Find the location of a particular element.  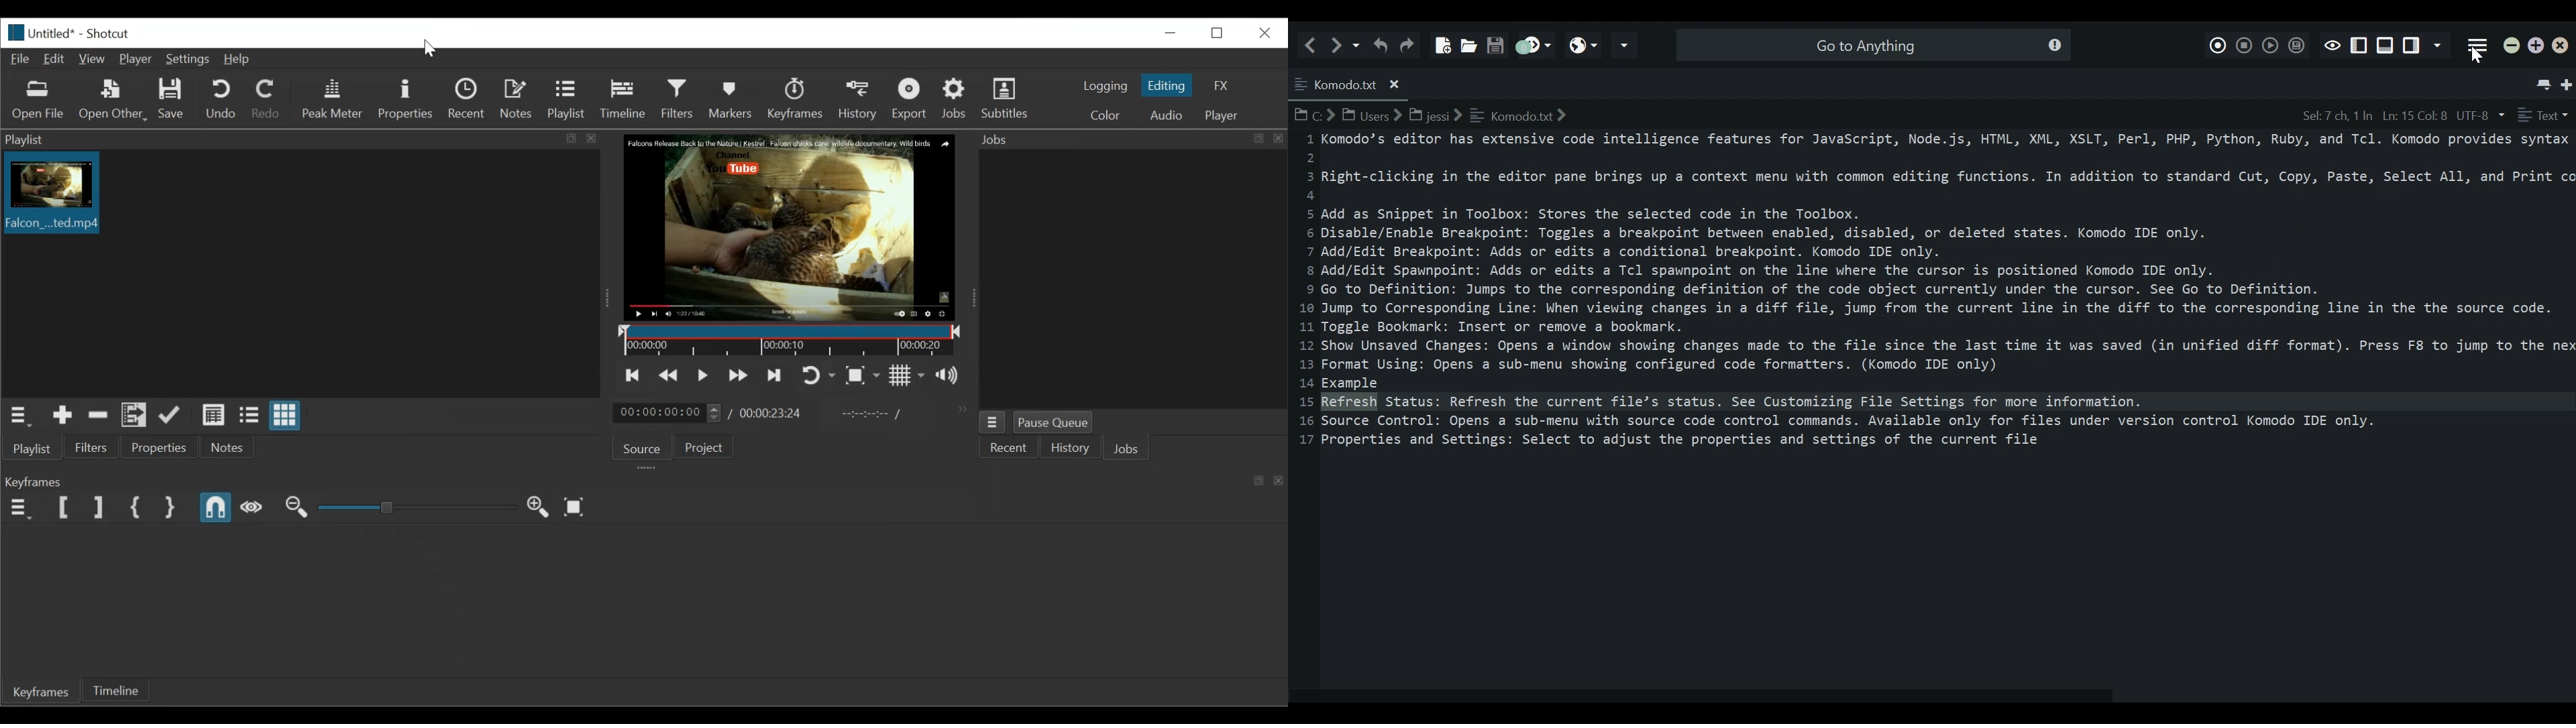

Color is located at coordinates (1106, 113).